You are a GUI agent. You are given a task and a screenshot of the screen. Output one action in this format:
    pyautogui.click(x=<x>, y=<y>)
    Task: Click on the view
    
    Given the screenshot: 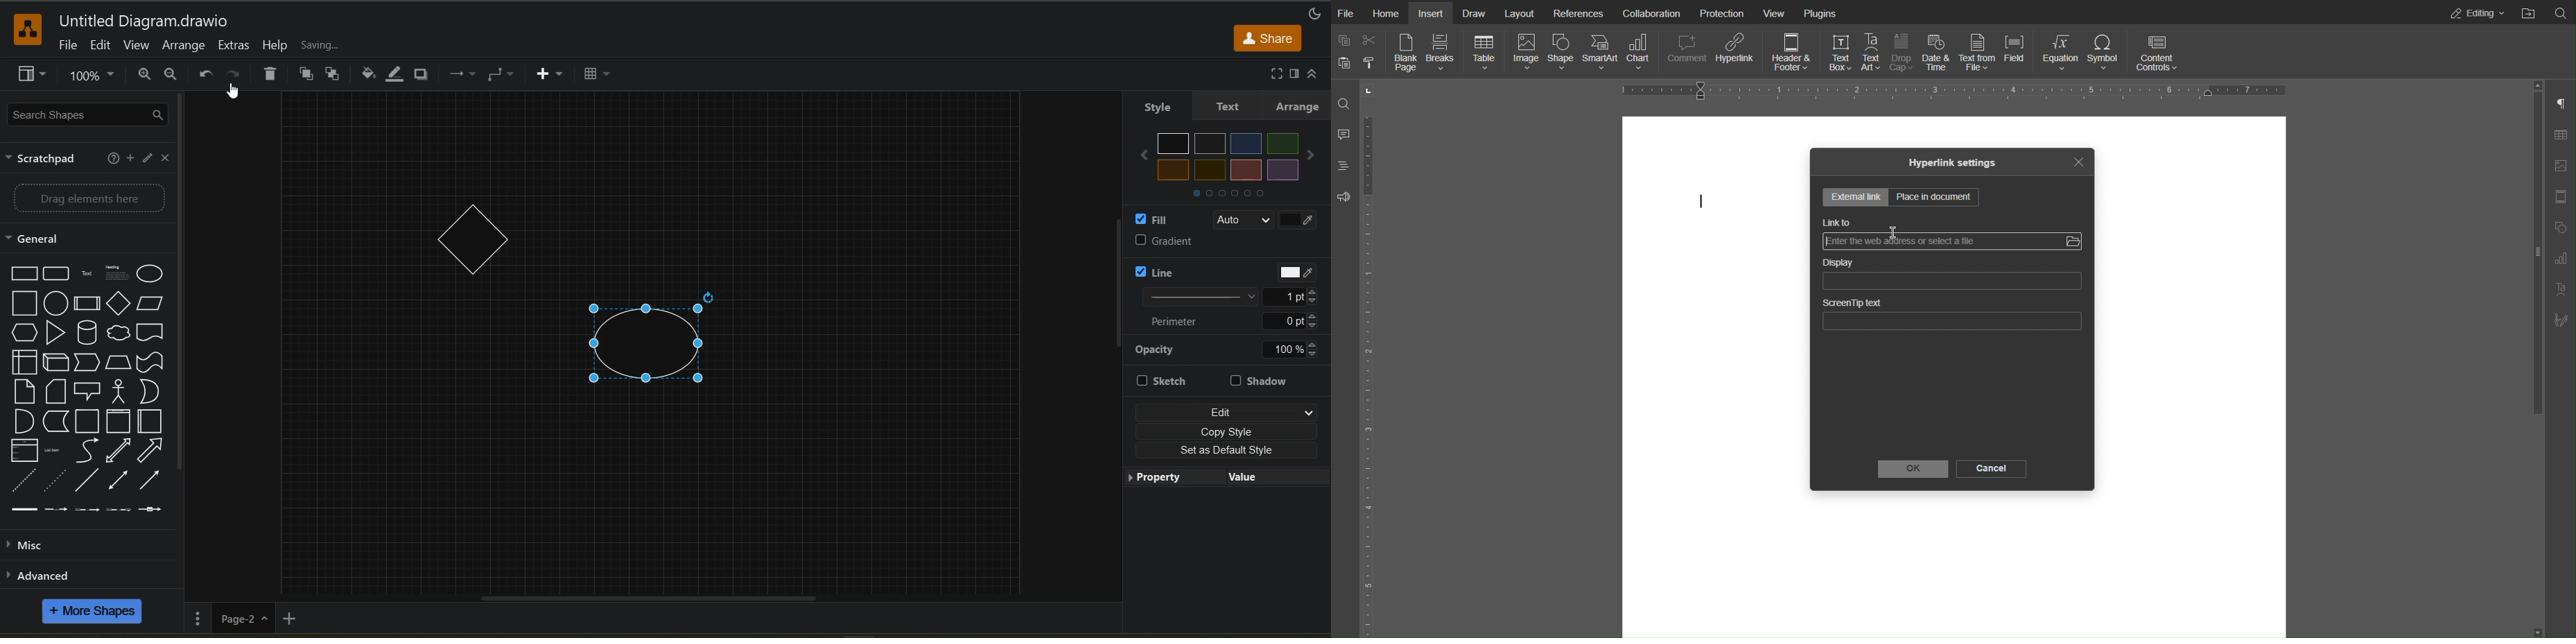 What is the action you would take?
    pyautogui.click(x=138, y=47)
    